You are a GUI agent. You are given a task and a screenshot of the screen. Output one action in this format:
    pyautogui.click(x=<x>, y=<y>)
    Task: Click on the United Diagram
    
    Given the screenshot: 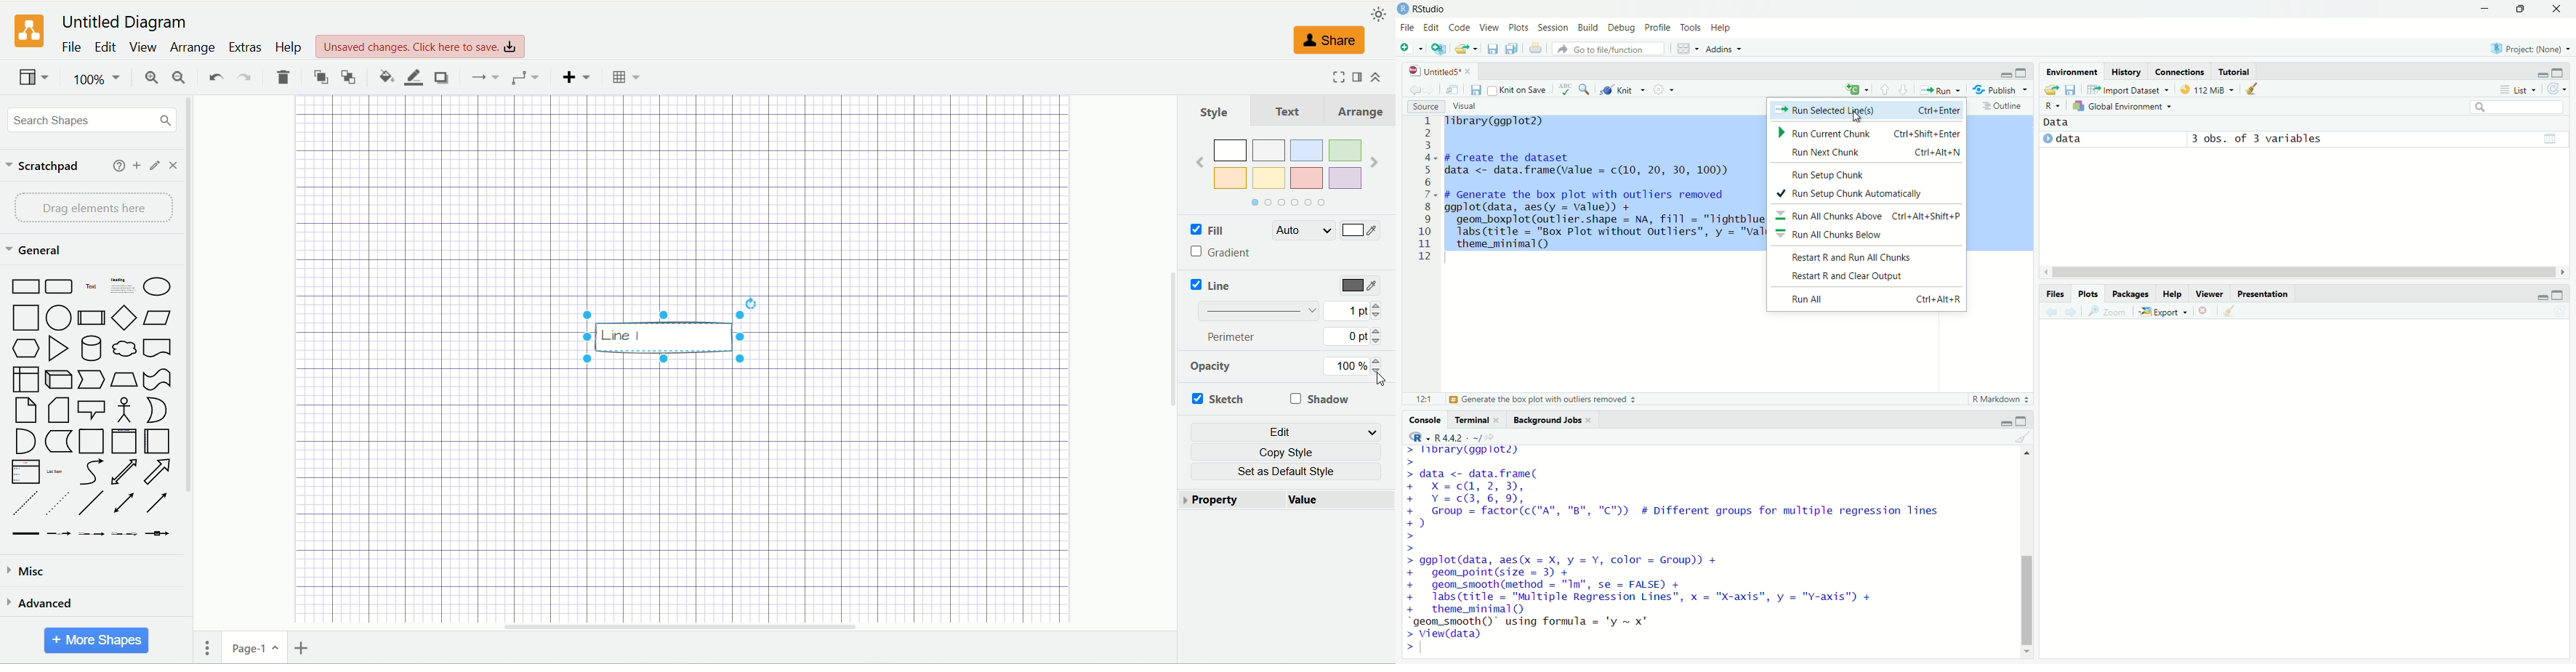 What is the action you would take?
    pyautogui.click(x=125, y=23)
    